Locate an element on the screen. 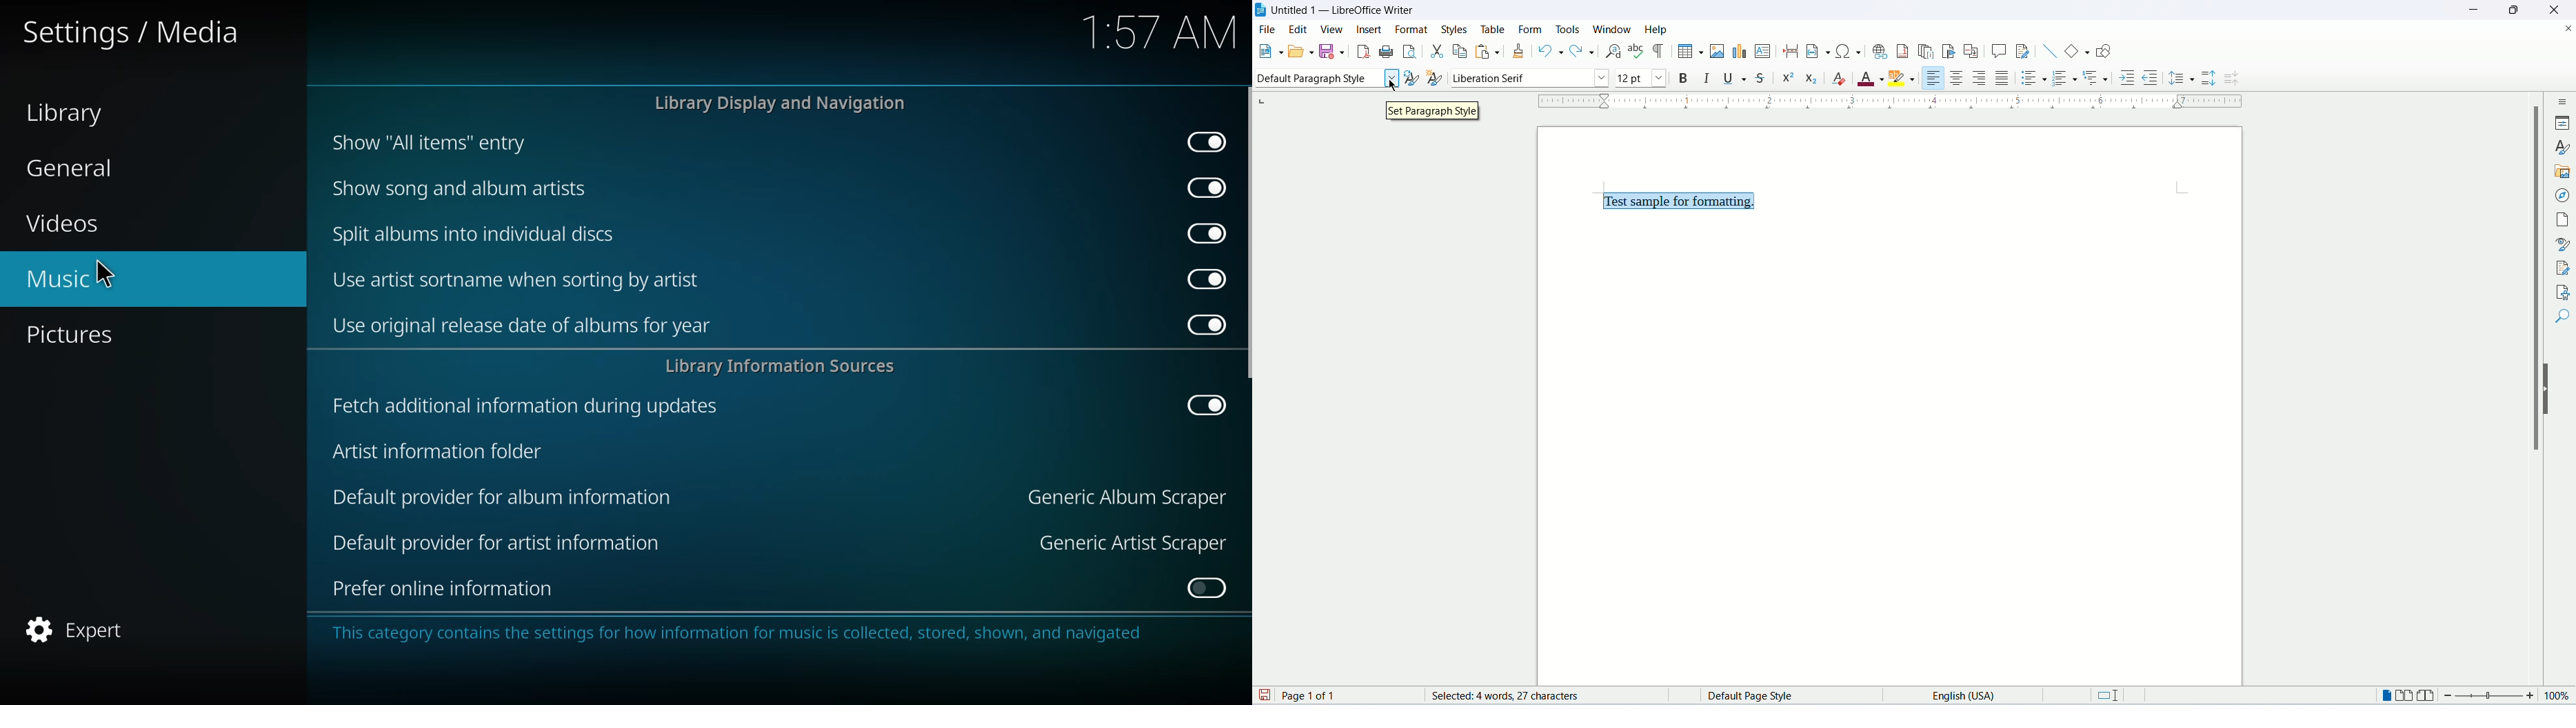  check accessibility is located at coordinates (2561, 292).